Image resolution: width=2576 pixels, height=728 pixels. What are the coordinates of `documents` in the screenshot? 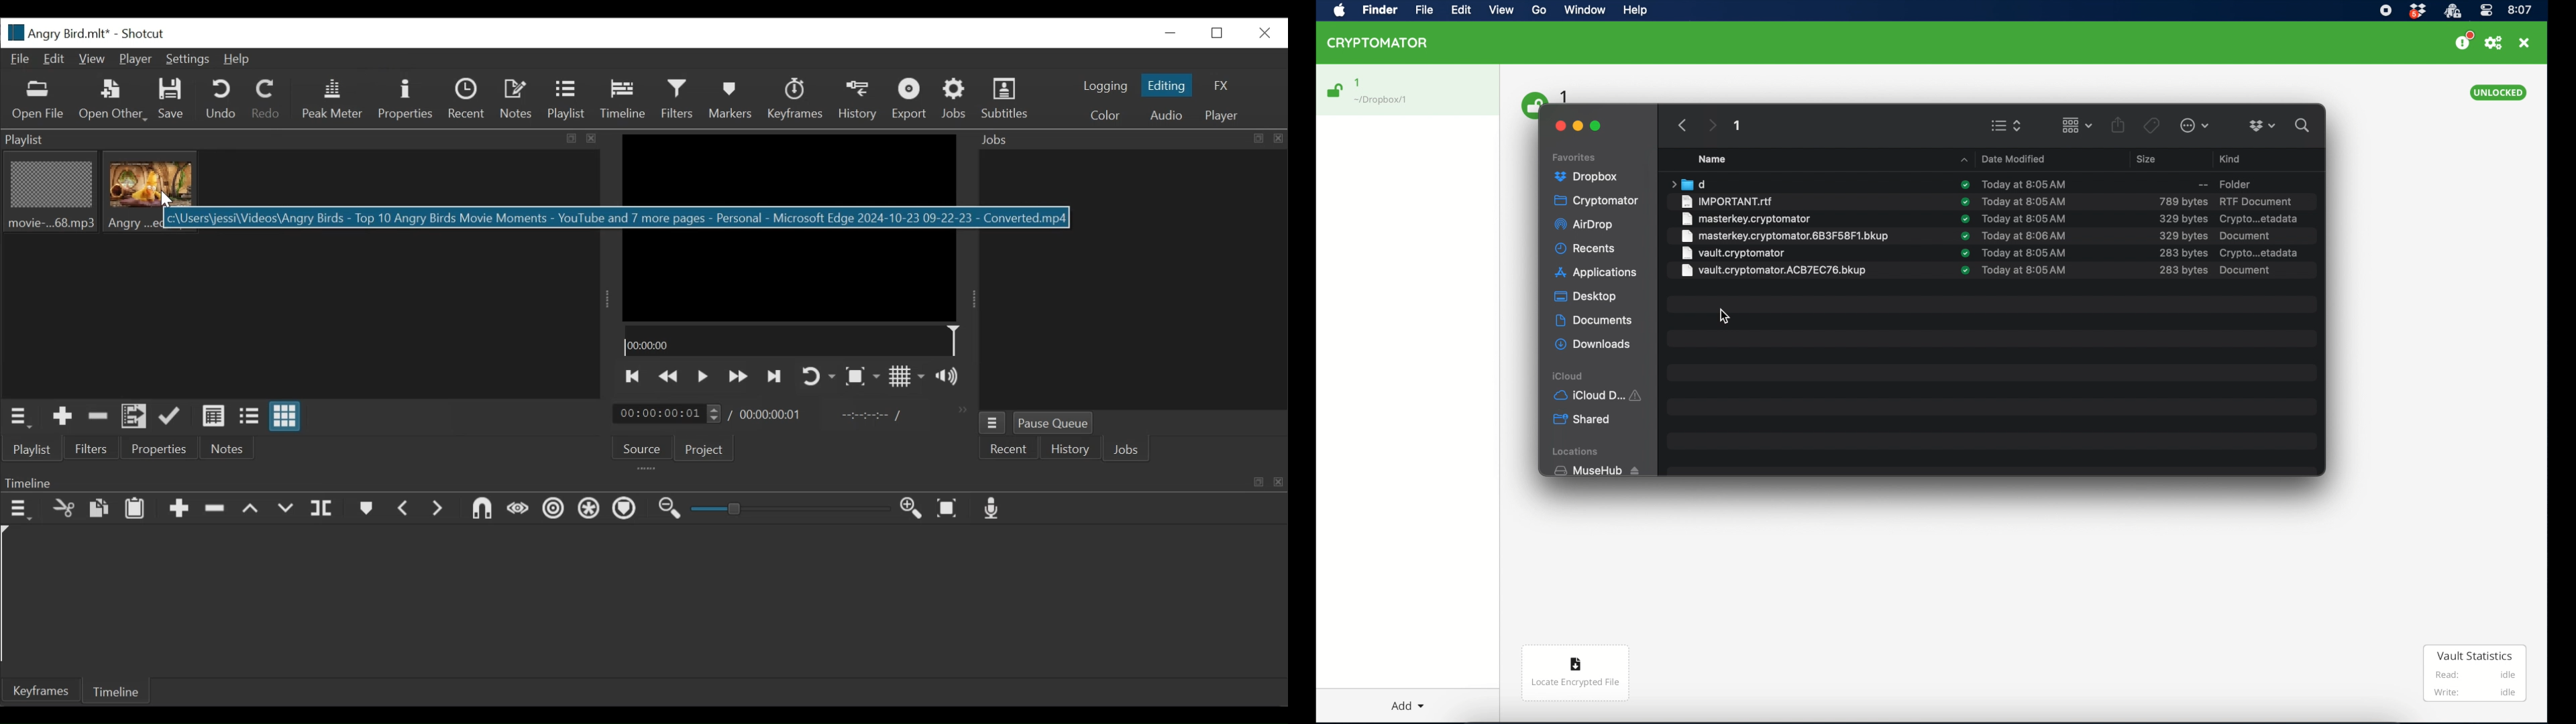 It's located at (1593, 320).